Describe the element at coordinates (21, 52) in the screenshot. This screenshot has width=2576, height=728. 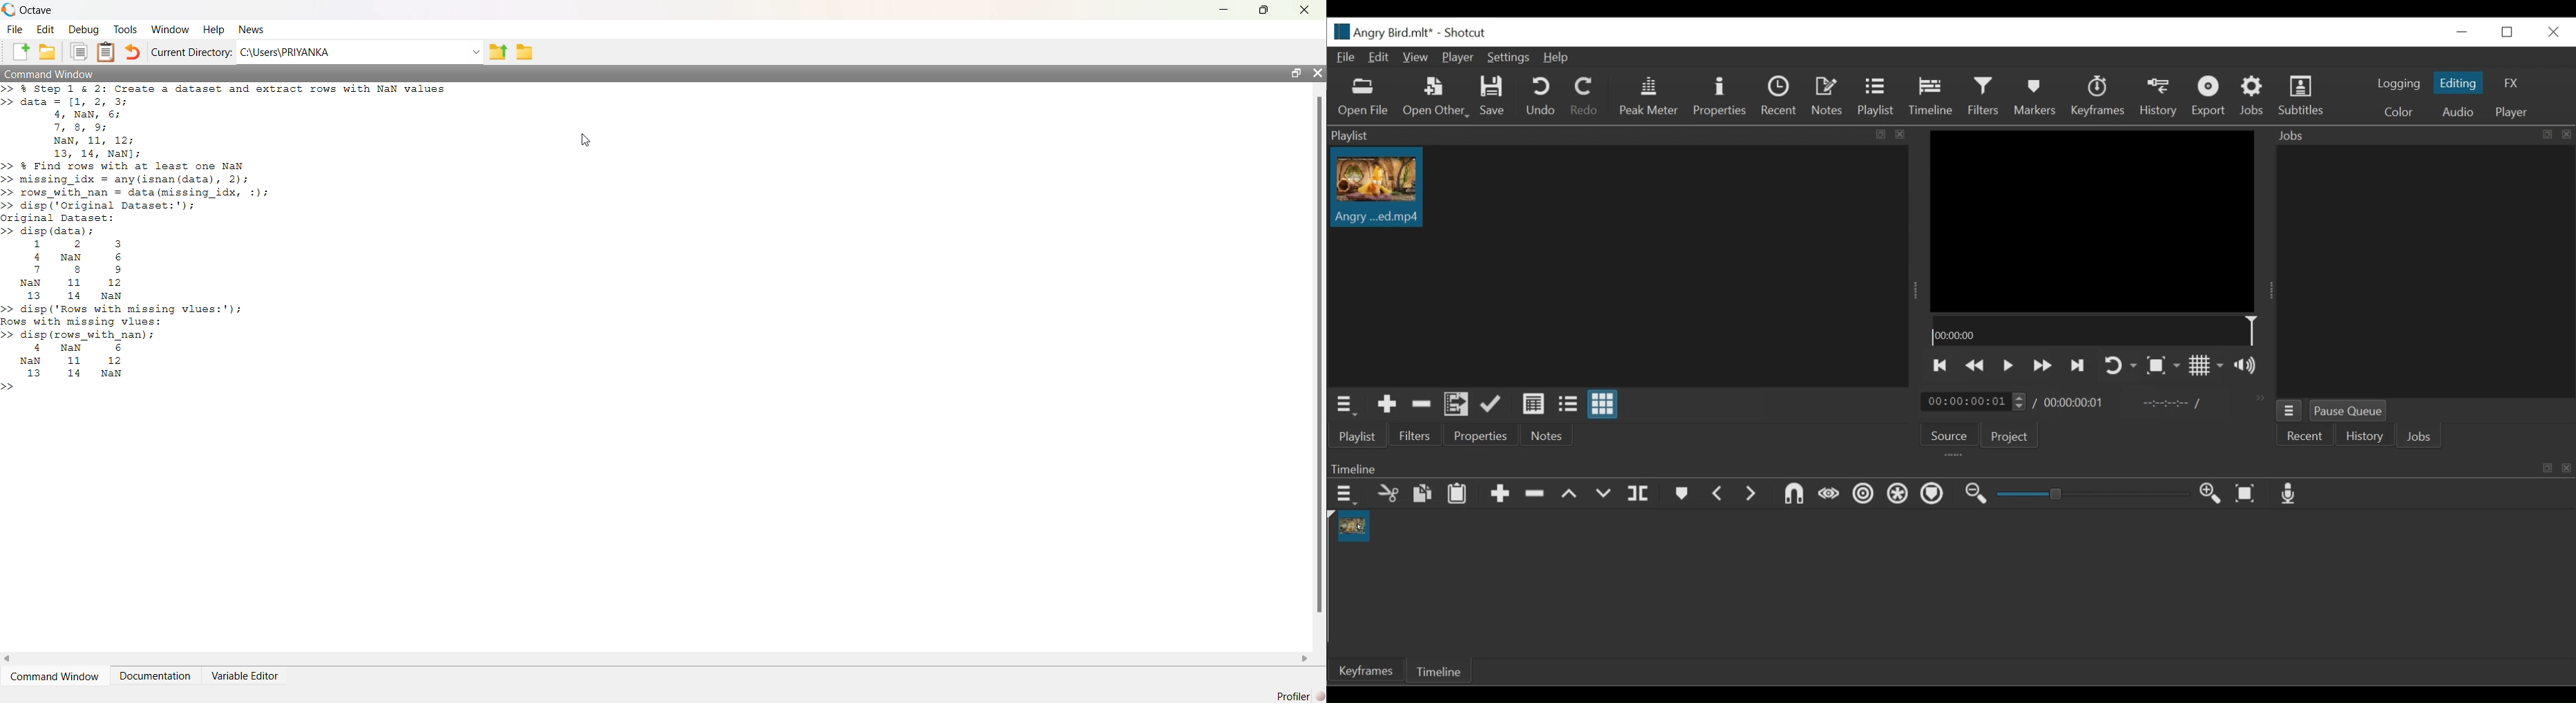
I see `New File` at that location.